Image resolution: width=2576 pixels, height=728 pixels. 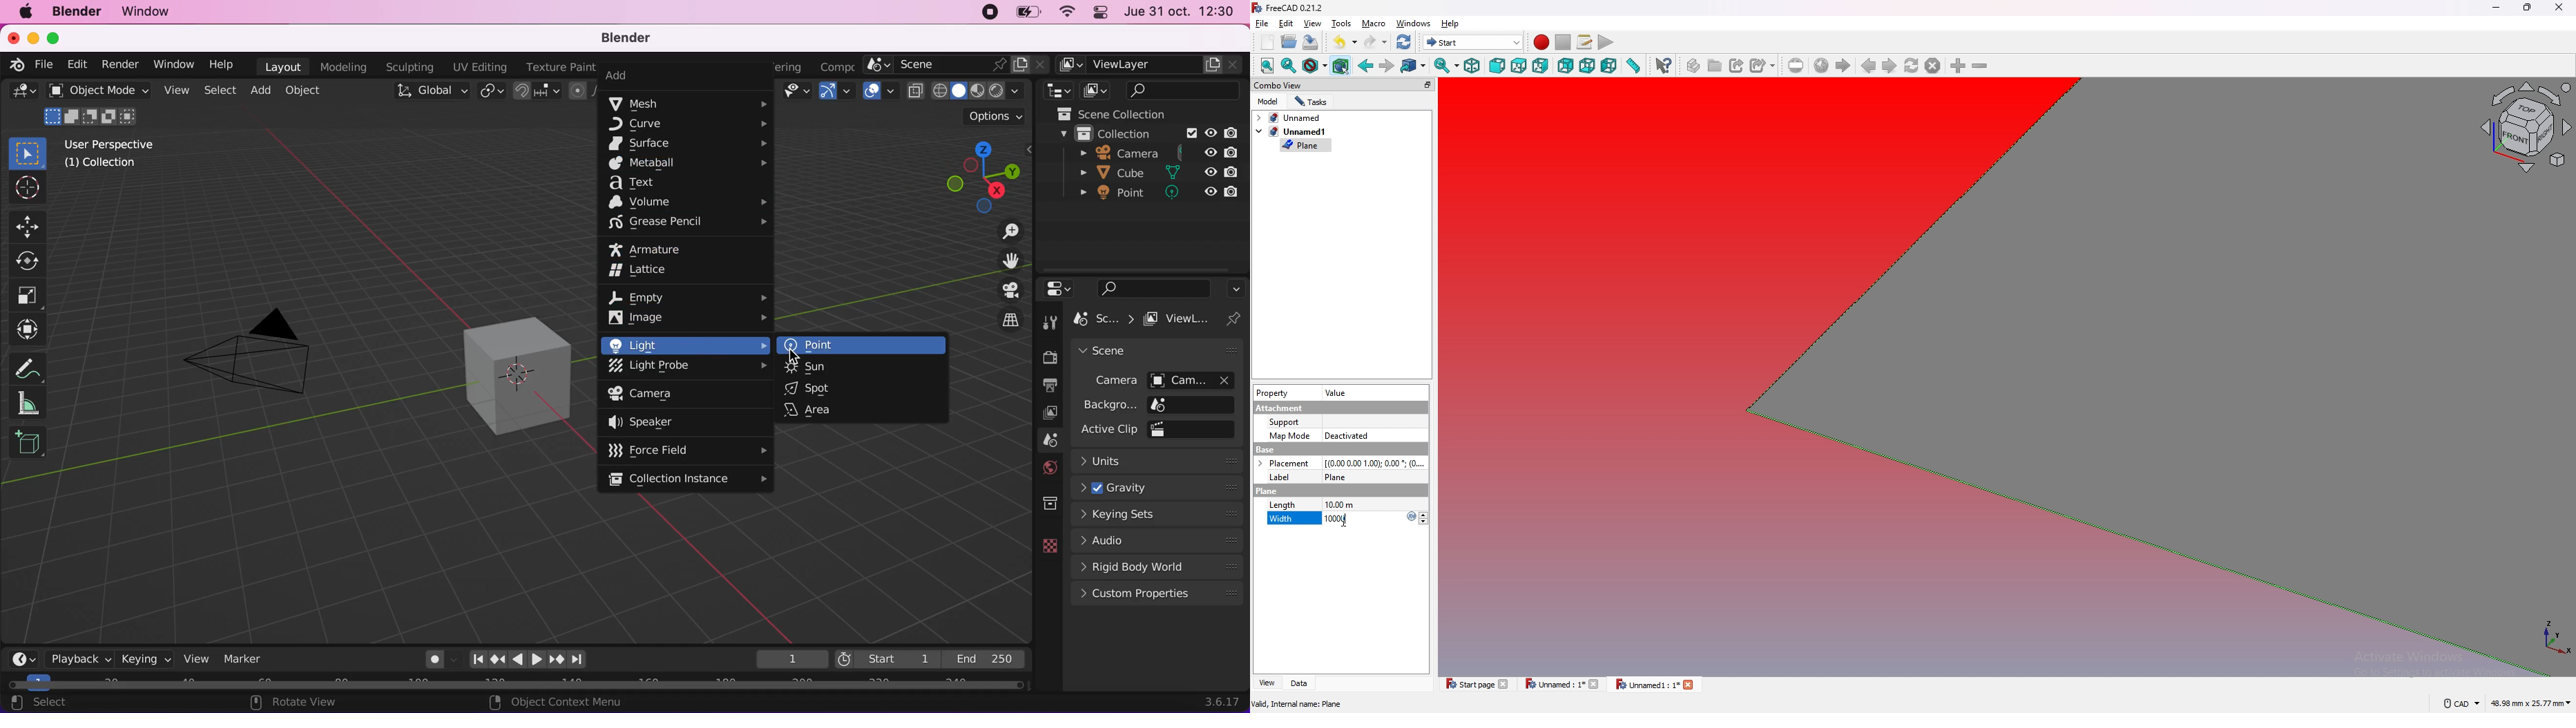 I want to click on editor type, so click(x=19, y=657).